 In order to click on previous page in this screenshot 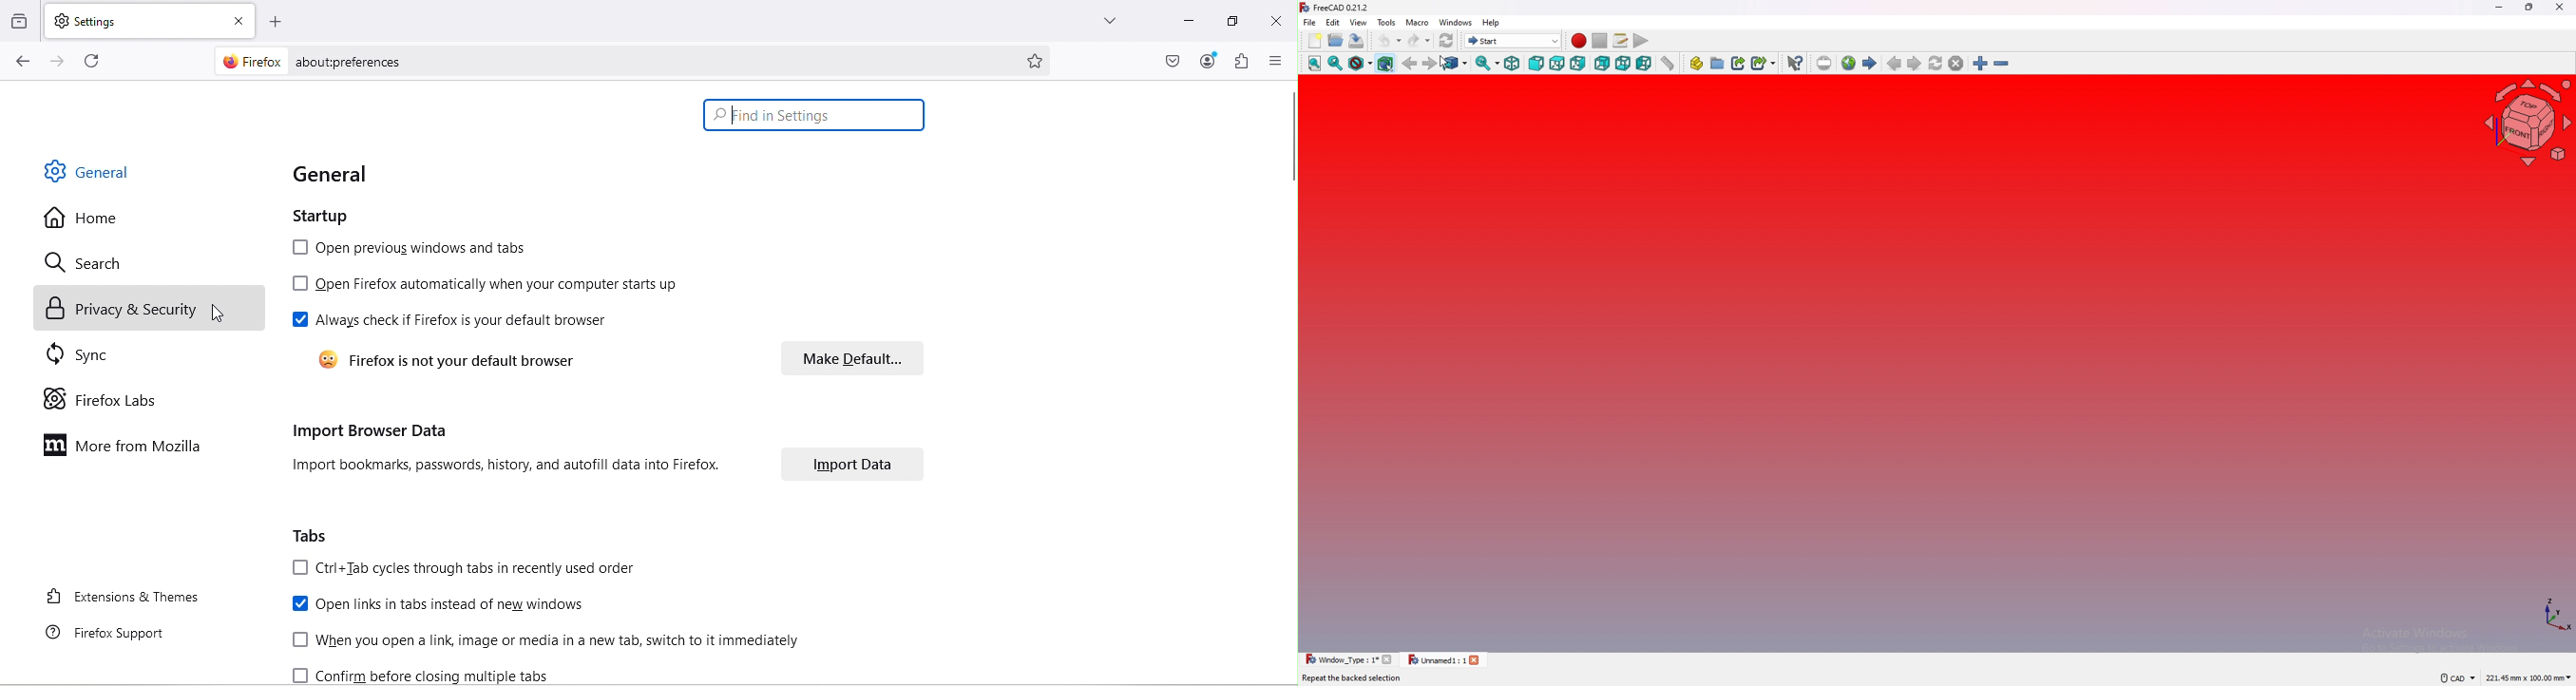, I will do `click(1895, 64)`.